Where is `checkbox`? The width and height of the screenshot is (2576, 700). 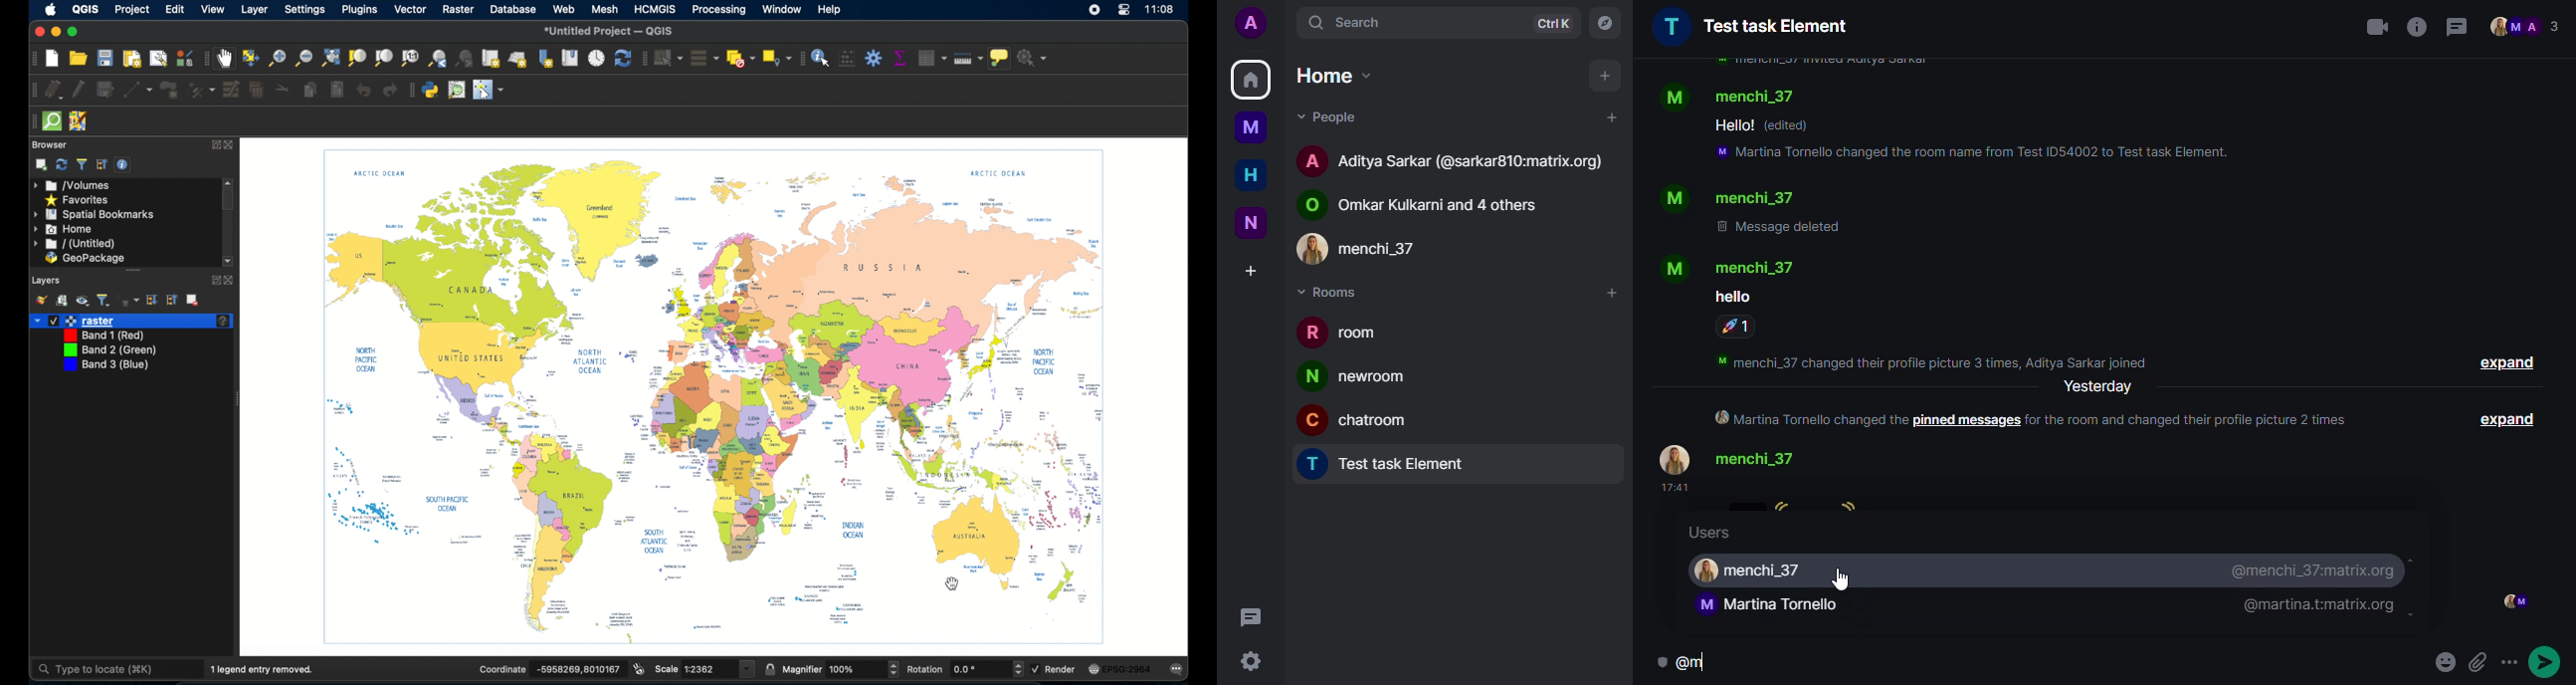 checkbox is located at coordinates (1034, 668).